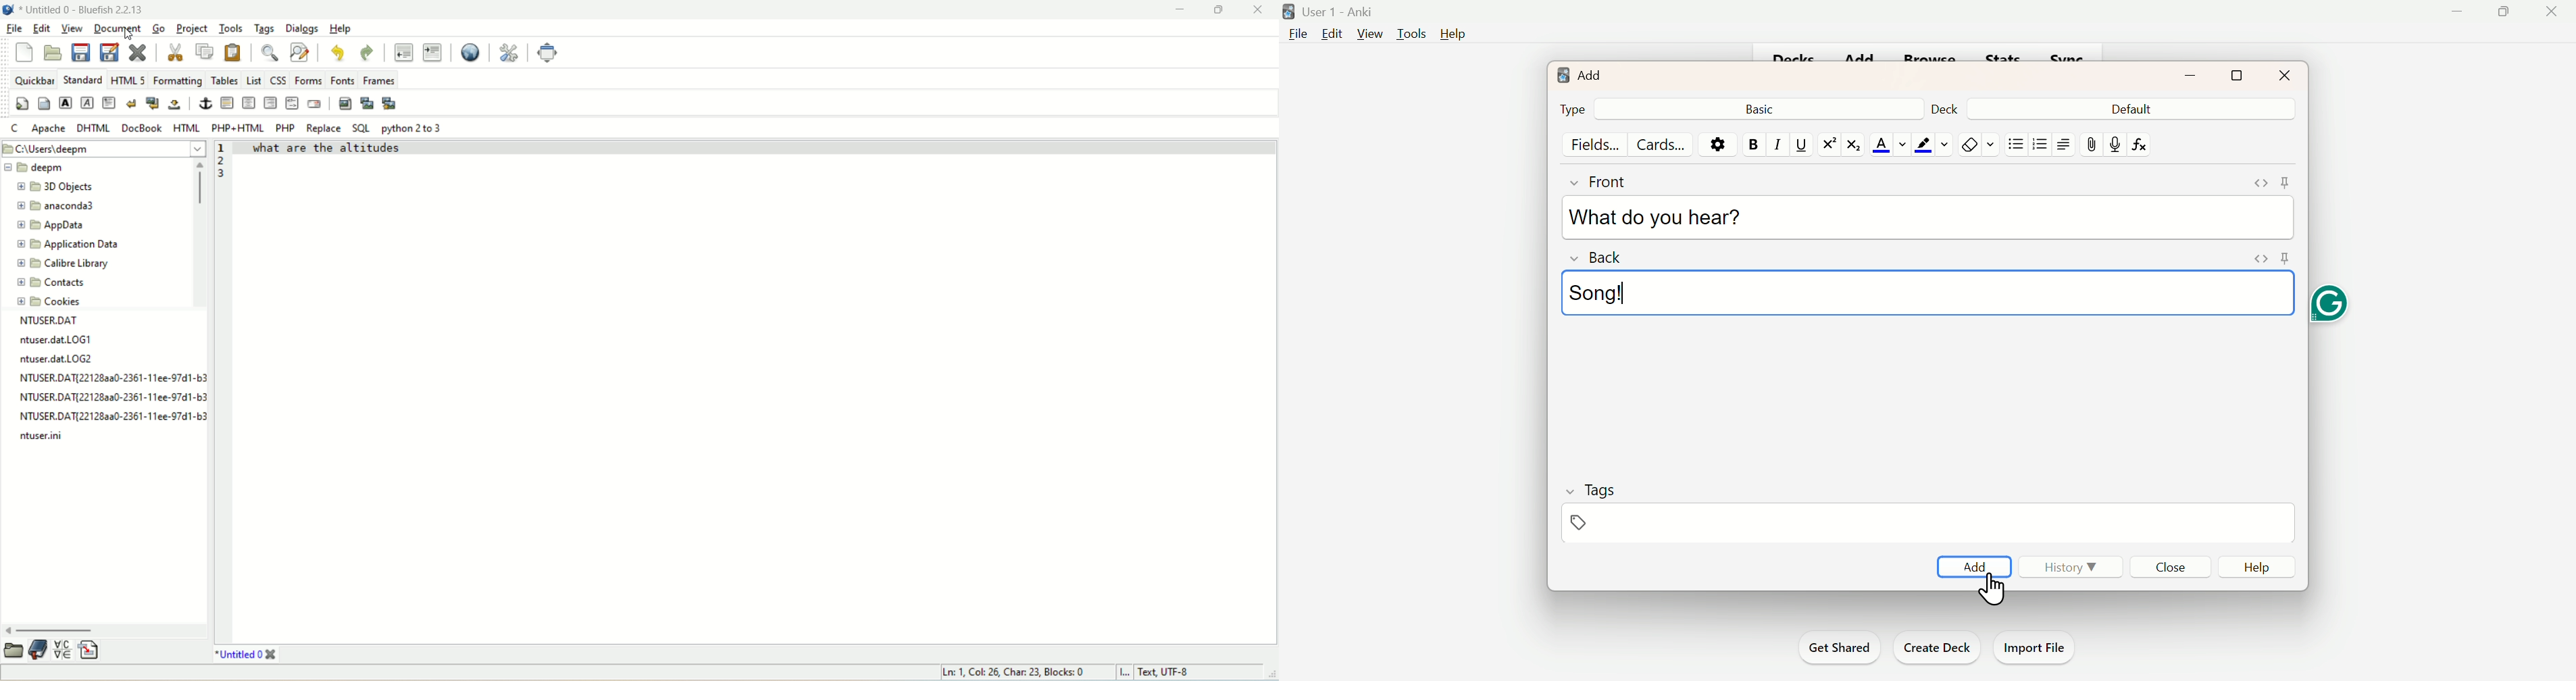  Describe the element at coordinates (233, 52) in the screenshot. I see `paste` at that location.